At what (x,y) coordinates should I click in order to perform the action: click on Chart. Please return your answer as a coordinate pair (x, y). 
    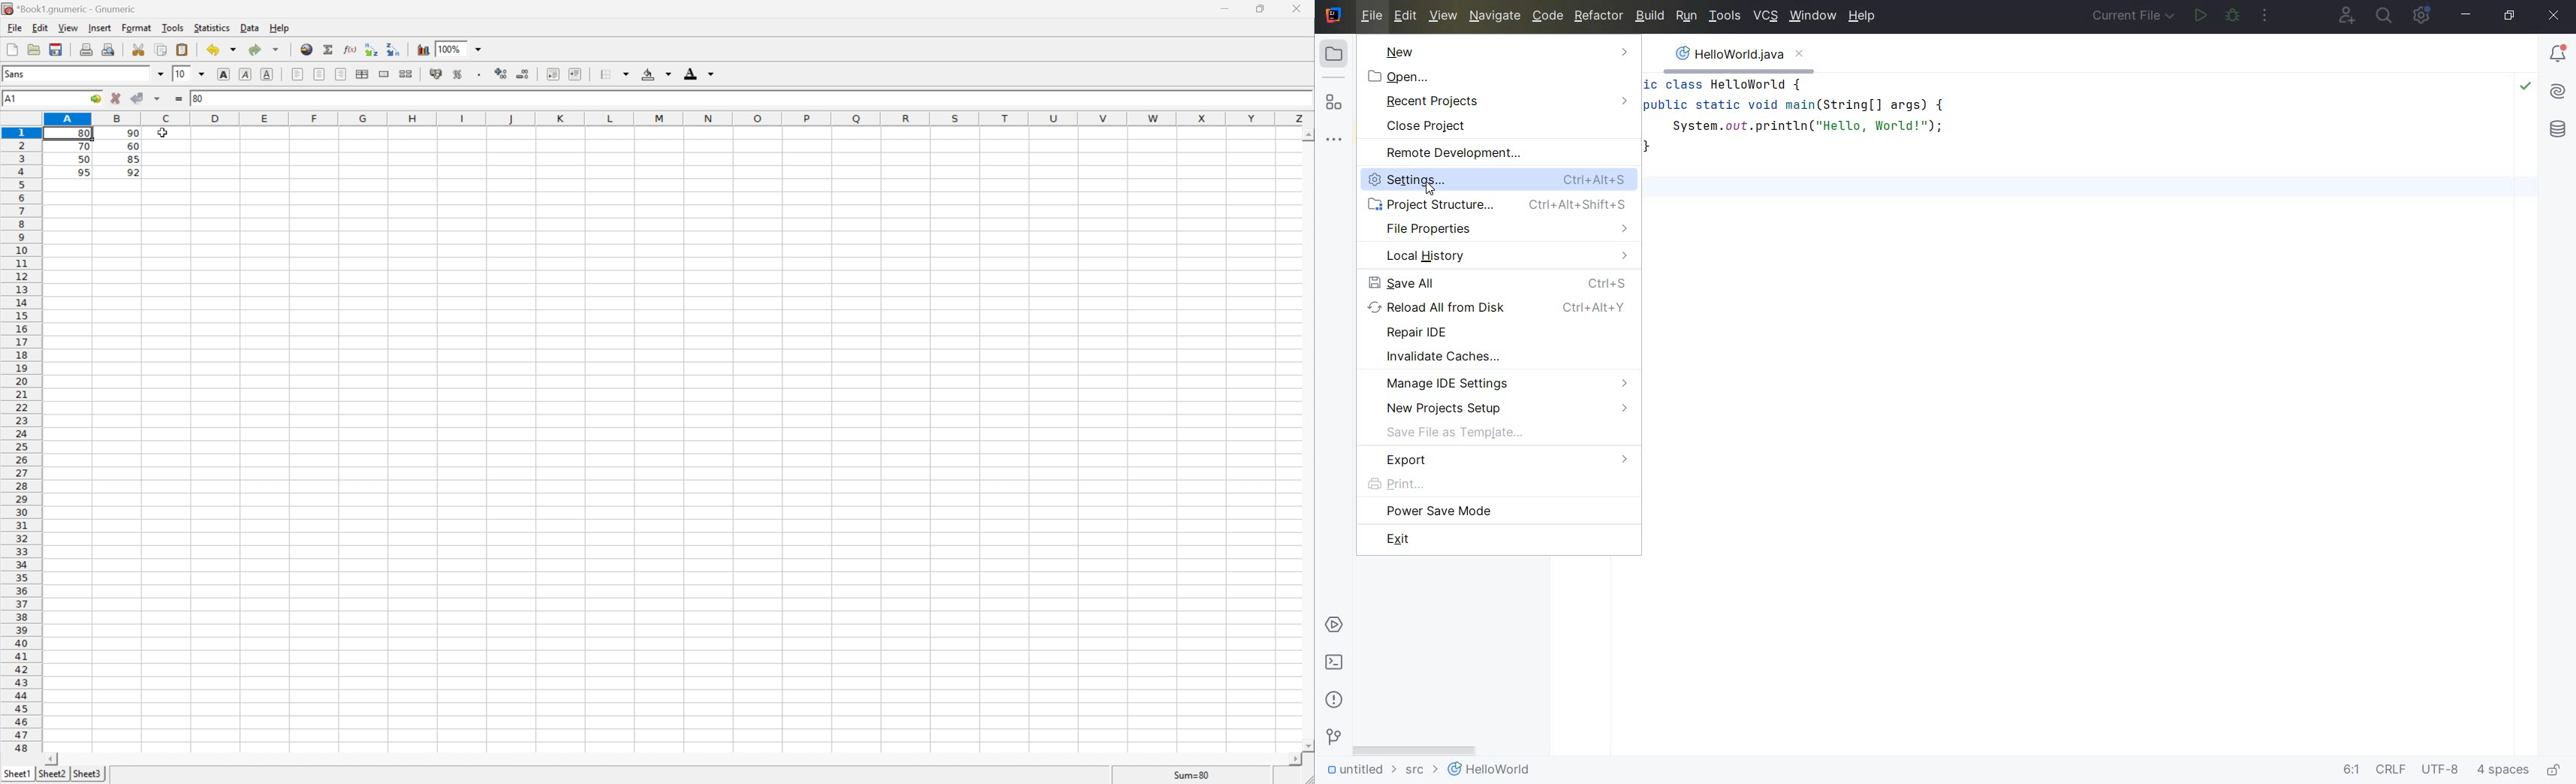
    Looking at the image, I should click on (421, 49).